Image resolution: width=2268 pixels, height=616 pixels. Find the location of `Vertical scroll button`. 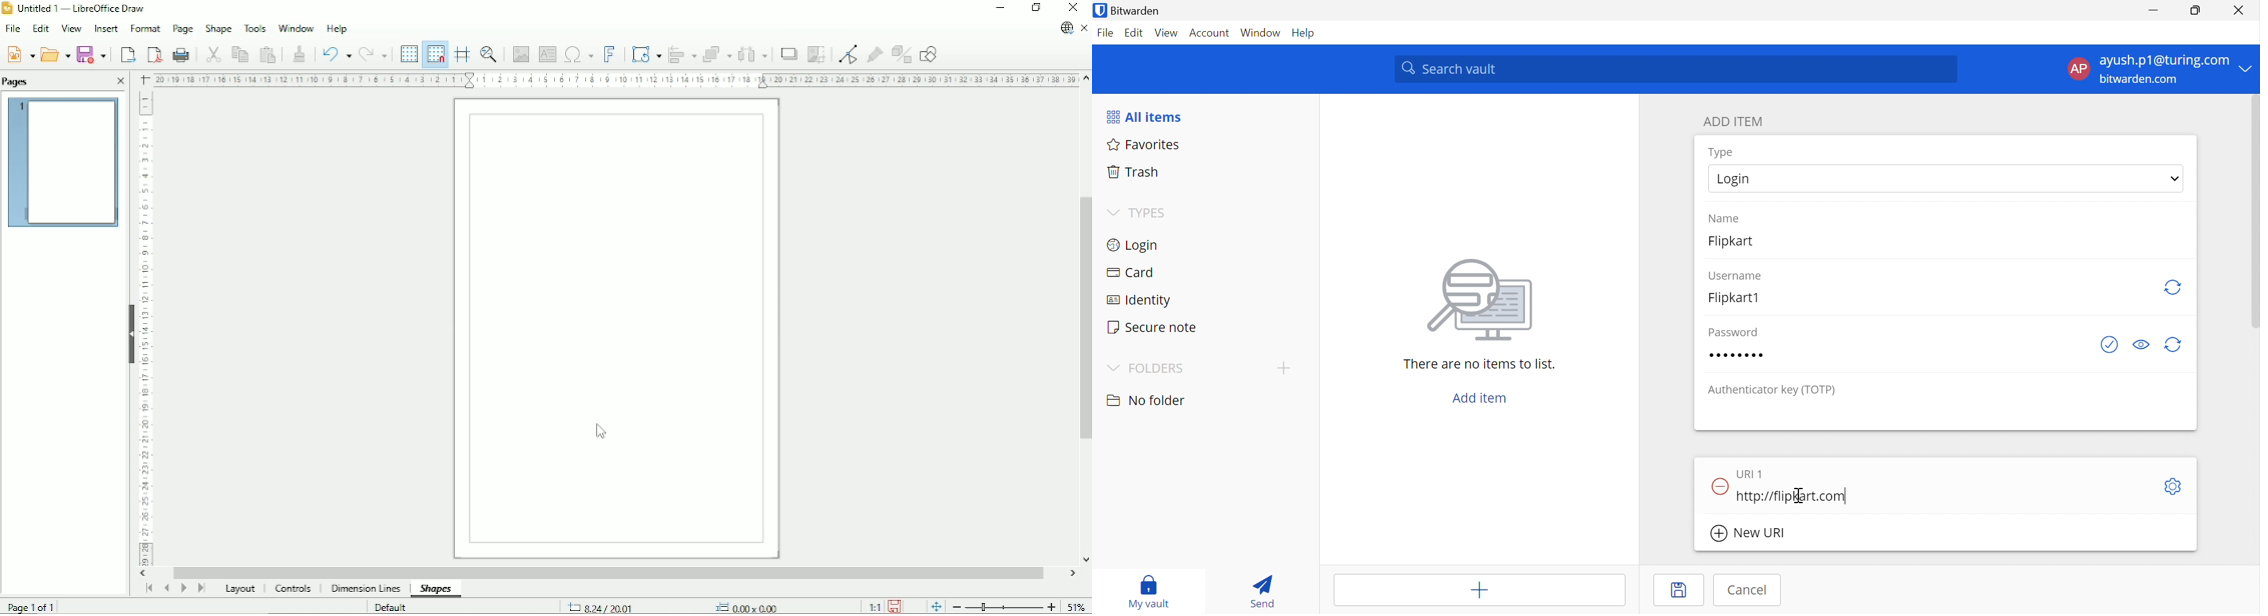

Vertical scroll button is located at coordinates (1085, 79).